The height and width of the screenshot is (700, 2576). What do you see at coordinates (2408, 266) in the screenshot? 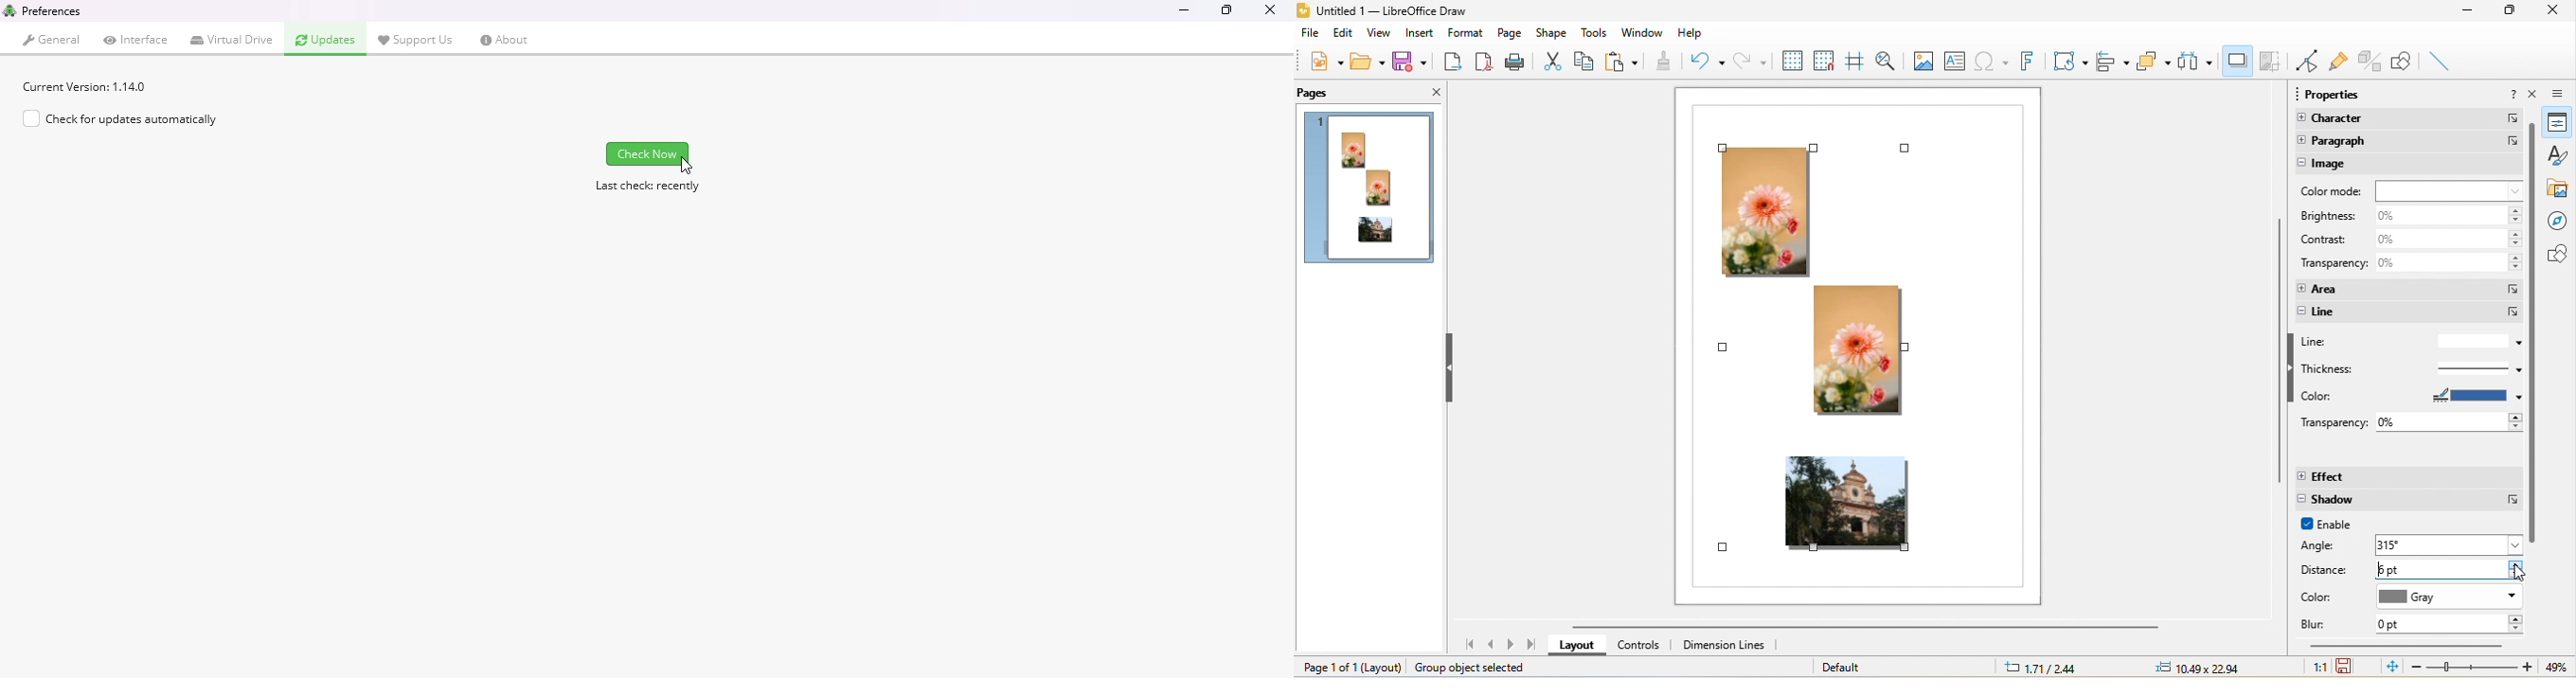
I see `transparency 0%` at bounding box center [2408, 266].